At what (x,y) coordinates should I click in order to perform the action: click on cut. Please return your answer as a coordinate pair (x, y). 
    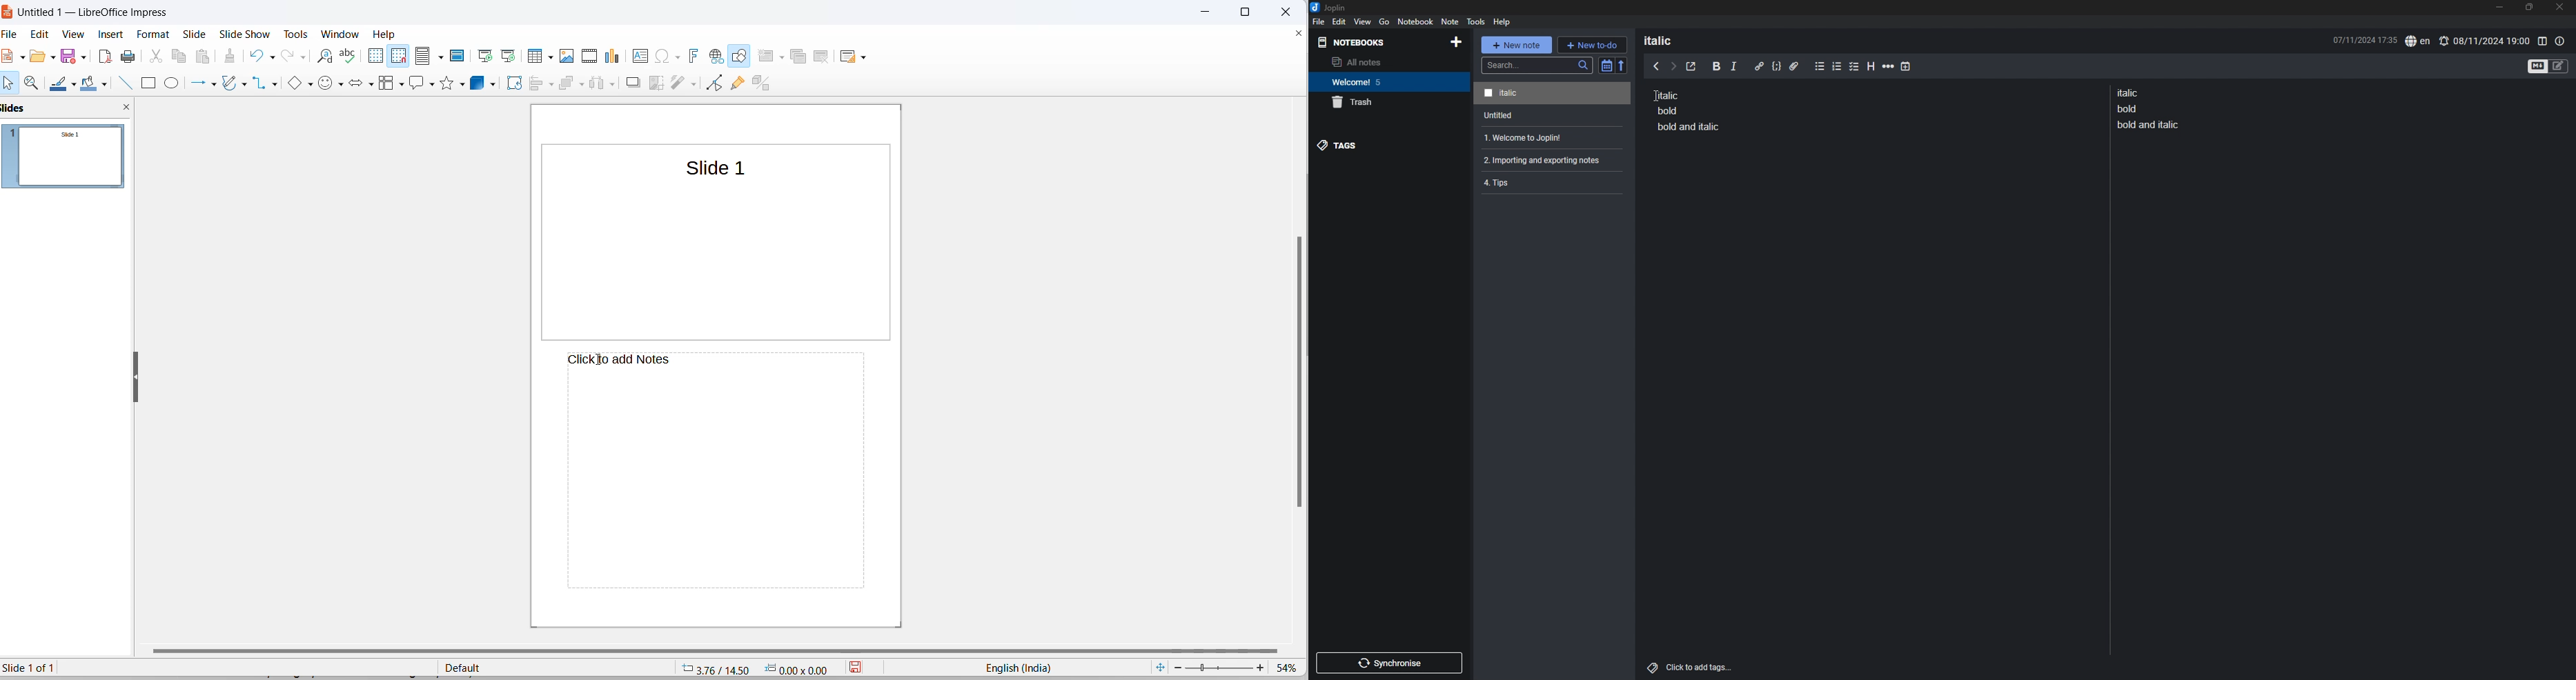
    Looking at the image, I should click on (156, 57).